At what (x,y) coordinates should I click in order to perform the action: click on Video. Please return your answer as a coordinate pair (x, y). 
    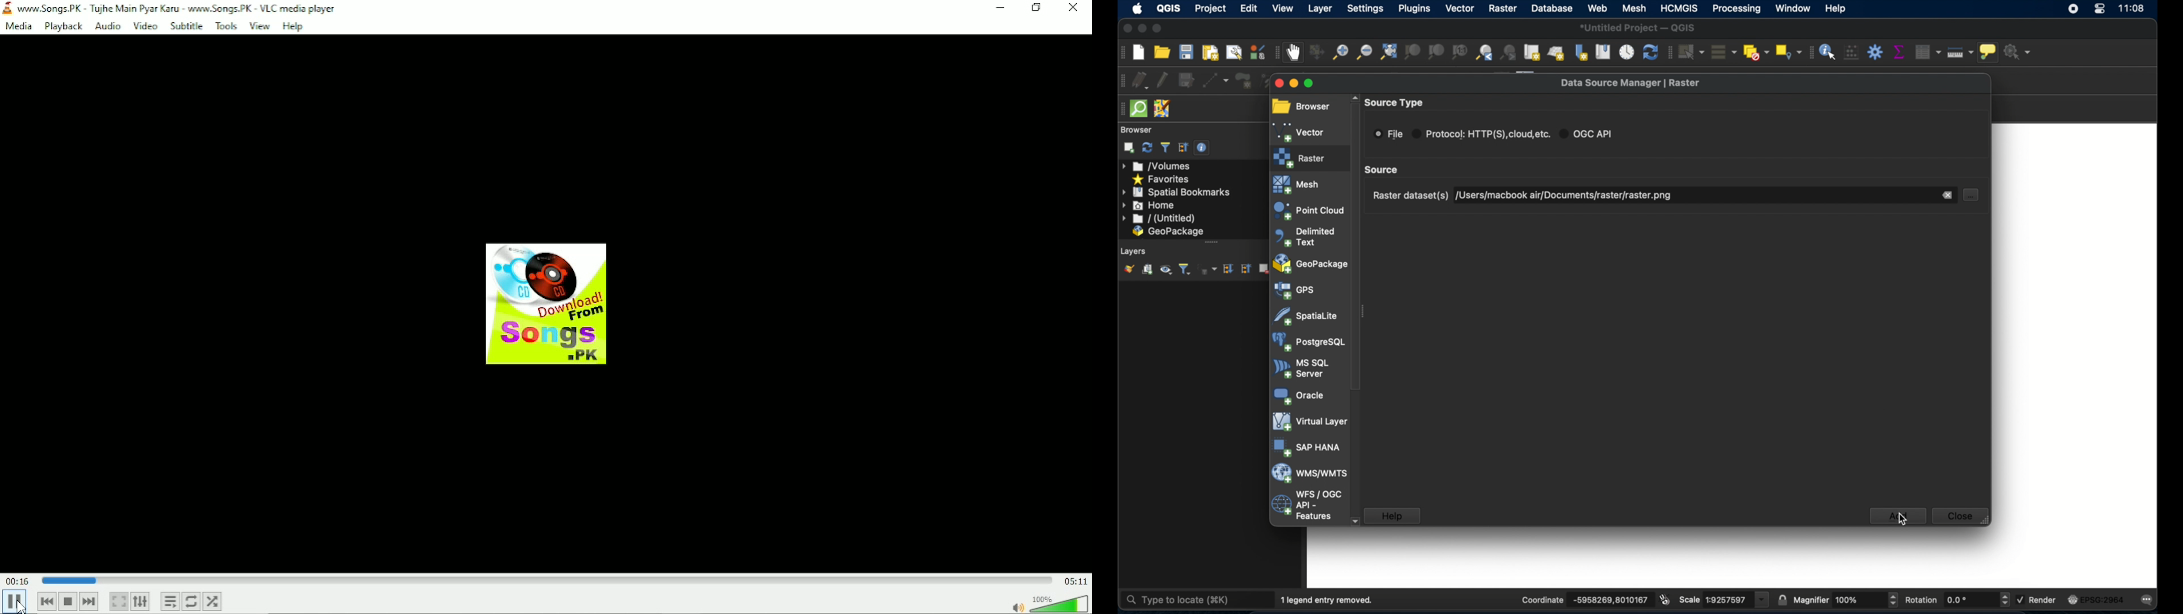
    Looking at the image, I should click on (145, 26).